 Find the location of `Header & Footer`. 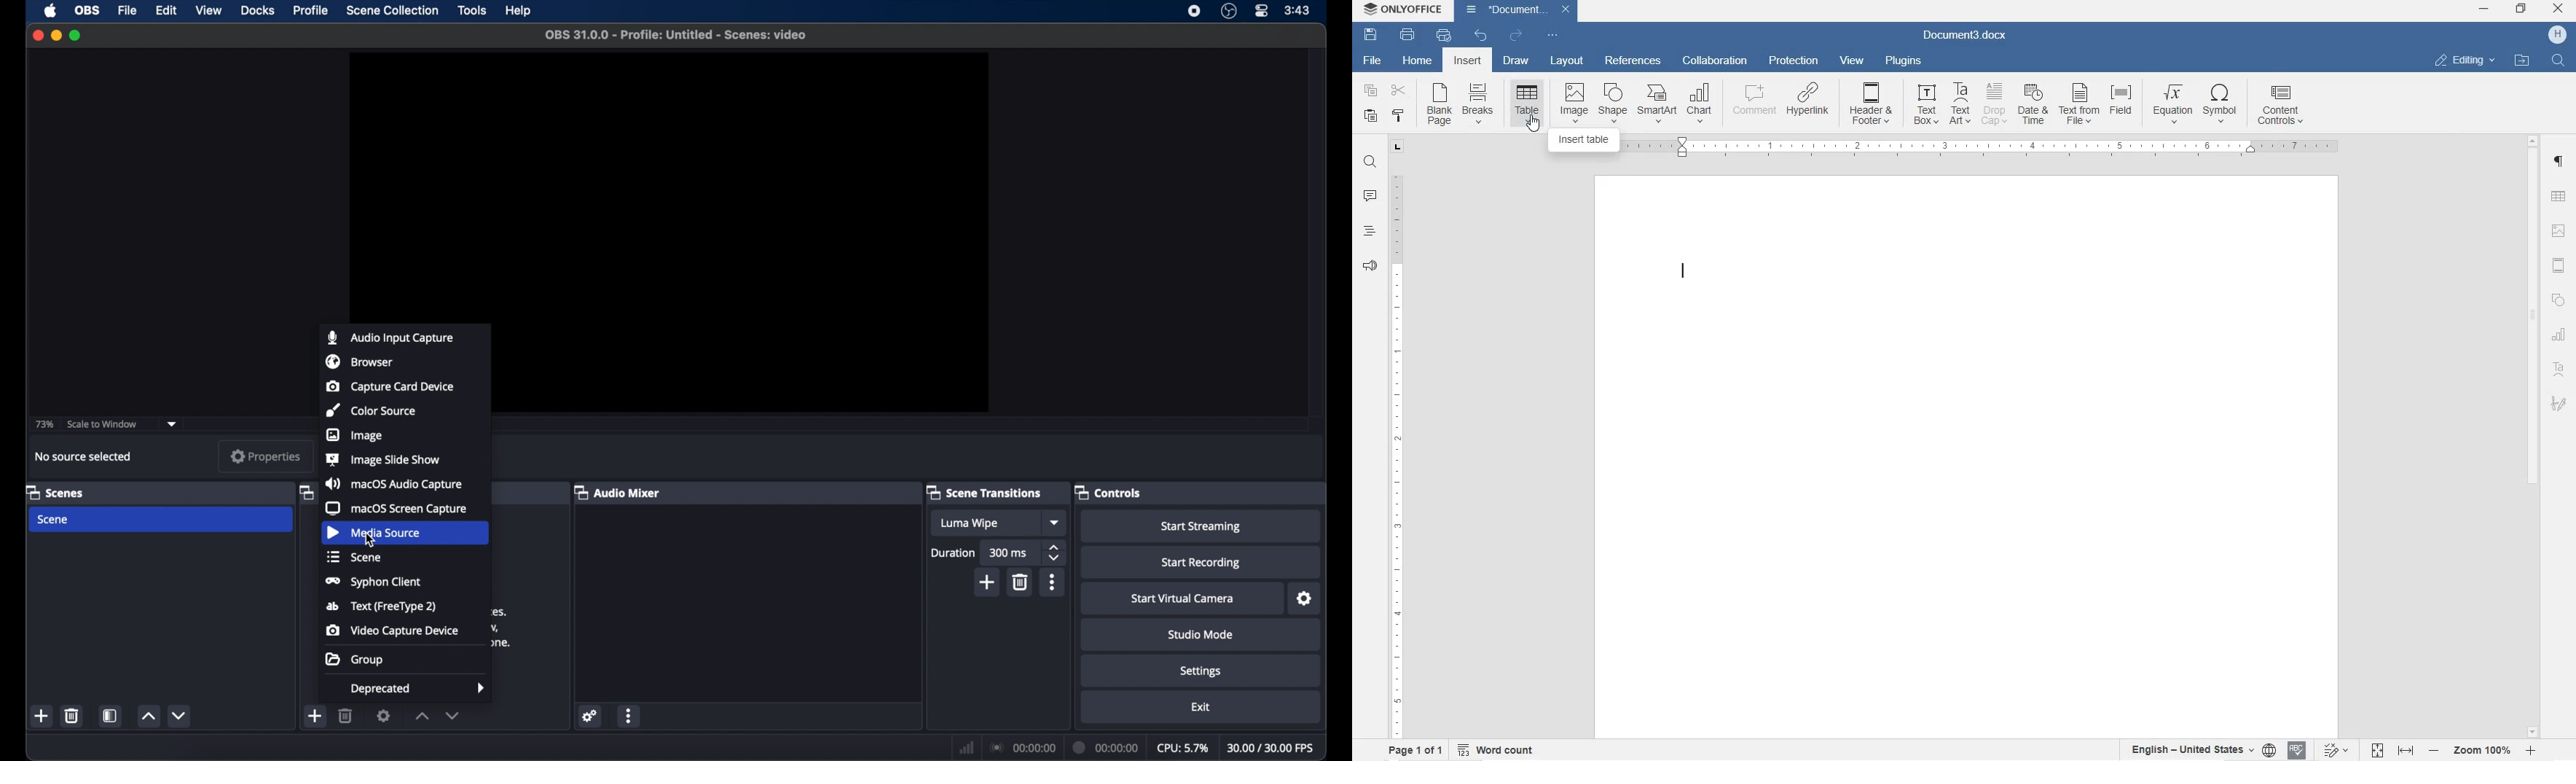

Header & Footer is located at coordinates (1872, 106).